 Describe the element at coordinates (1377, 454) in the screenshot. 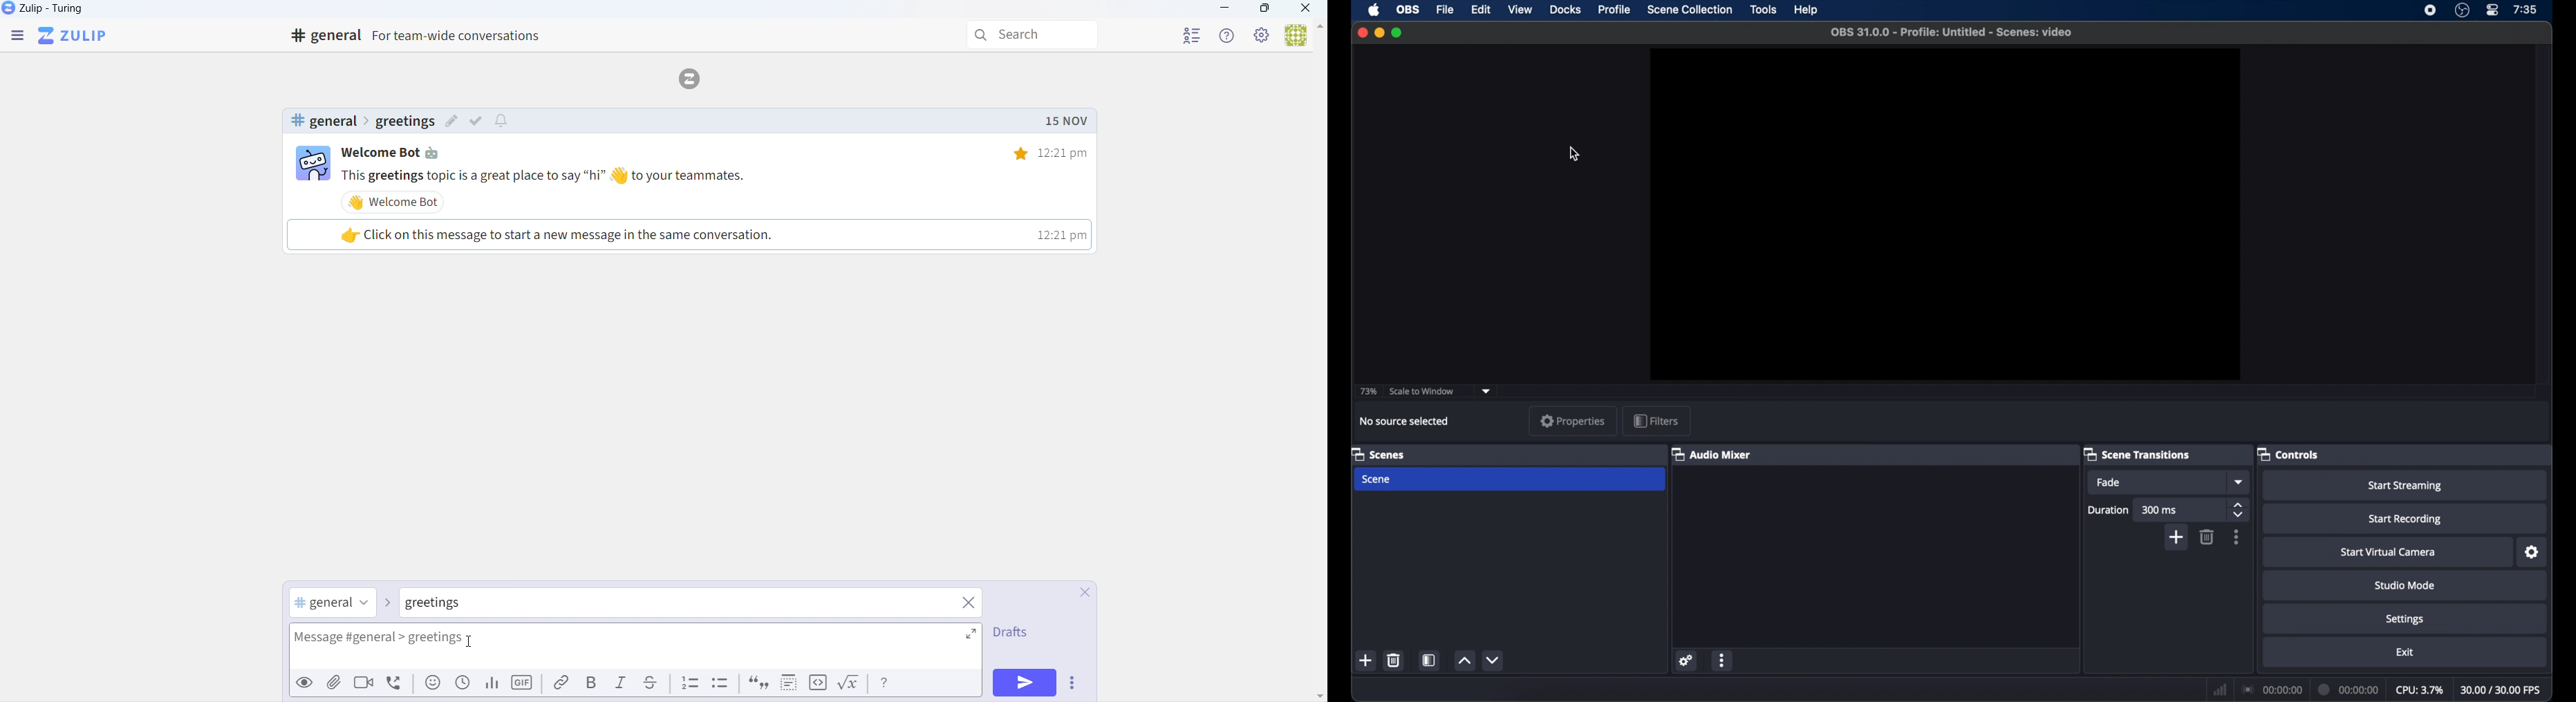

I see `scenes` at that location.